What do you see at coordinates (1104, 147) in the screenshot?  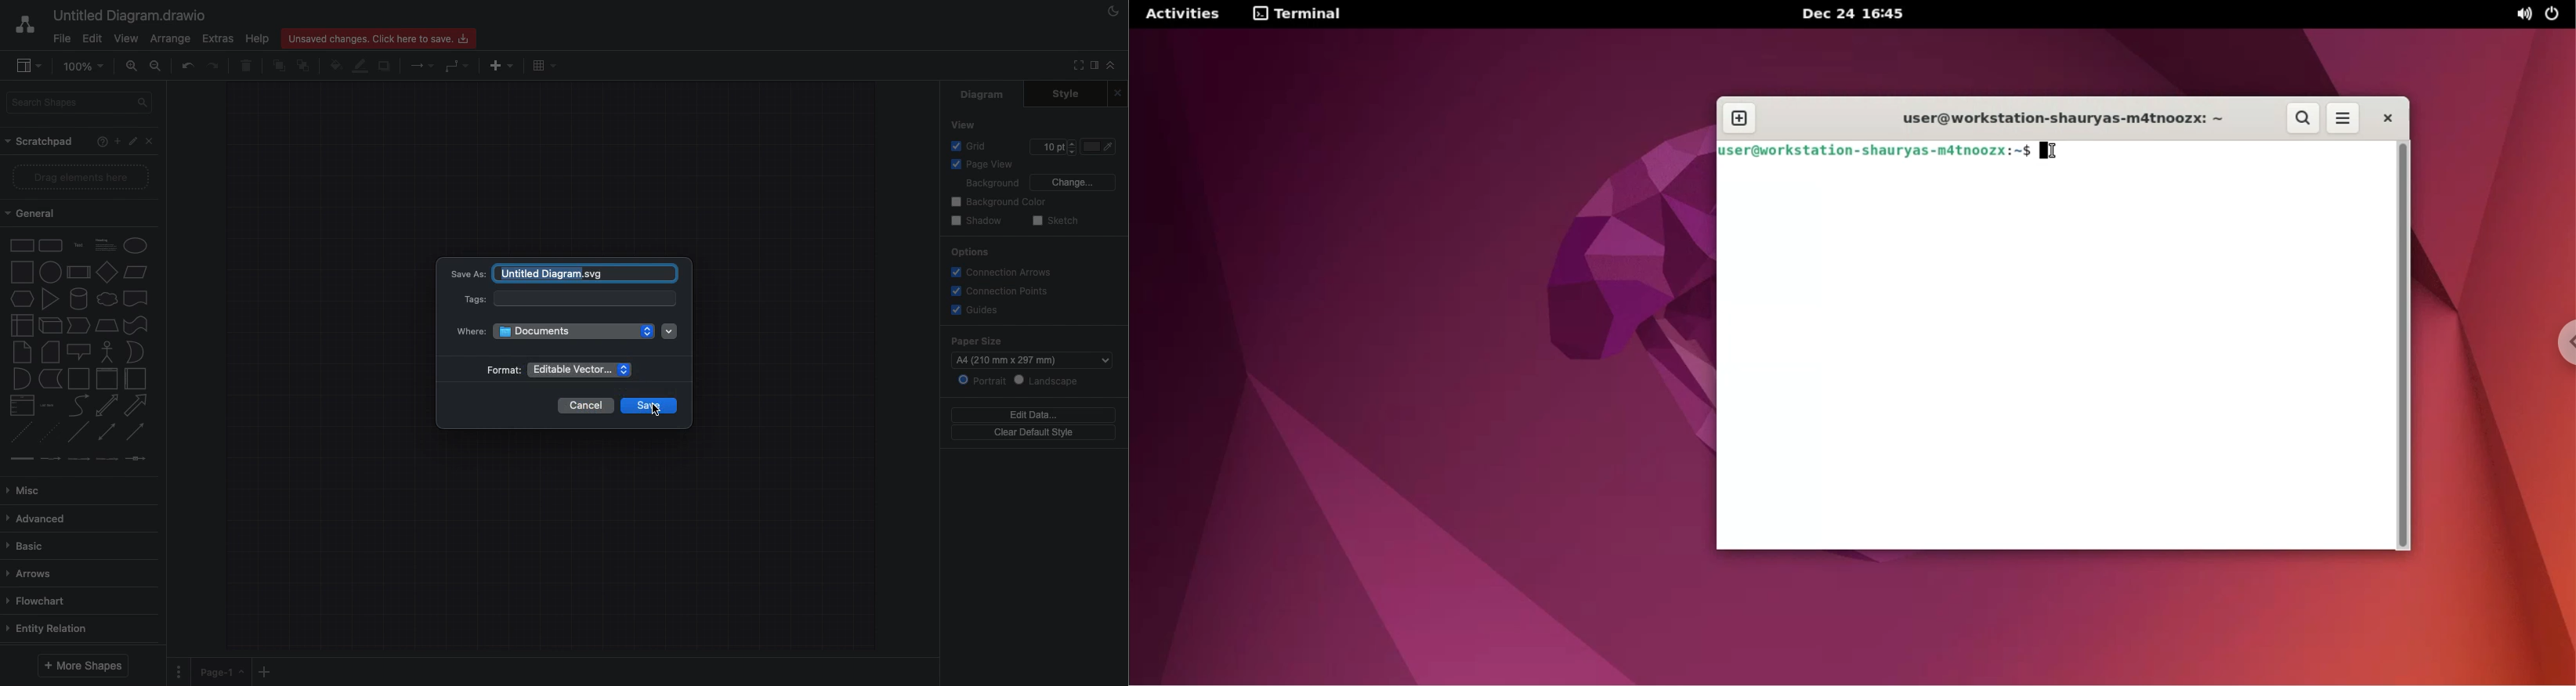 I see `Fill` at bounding box center [1104, 147].